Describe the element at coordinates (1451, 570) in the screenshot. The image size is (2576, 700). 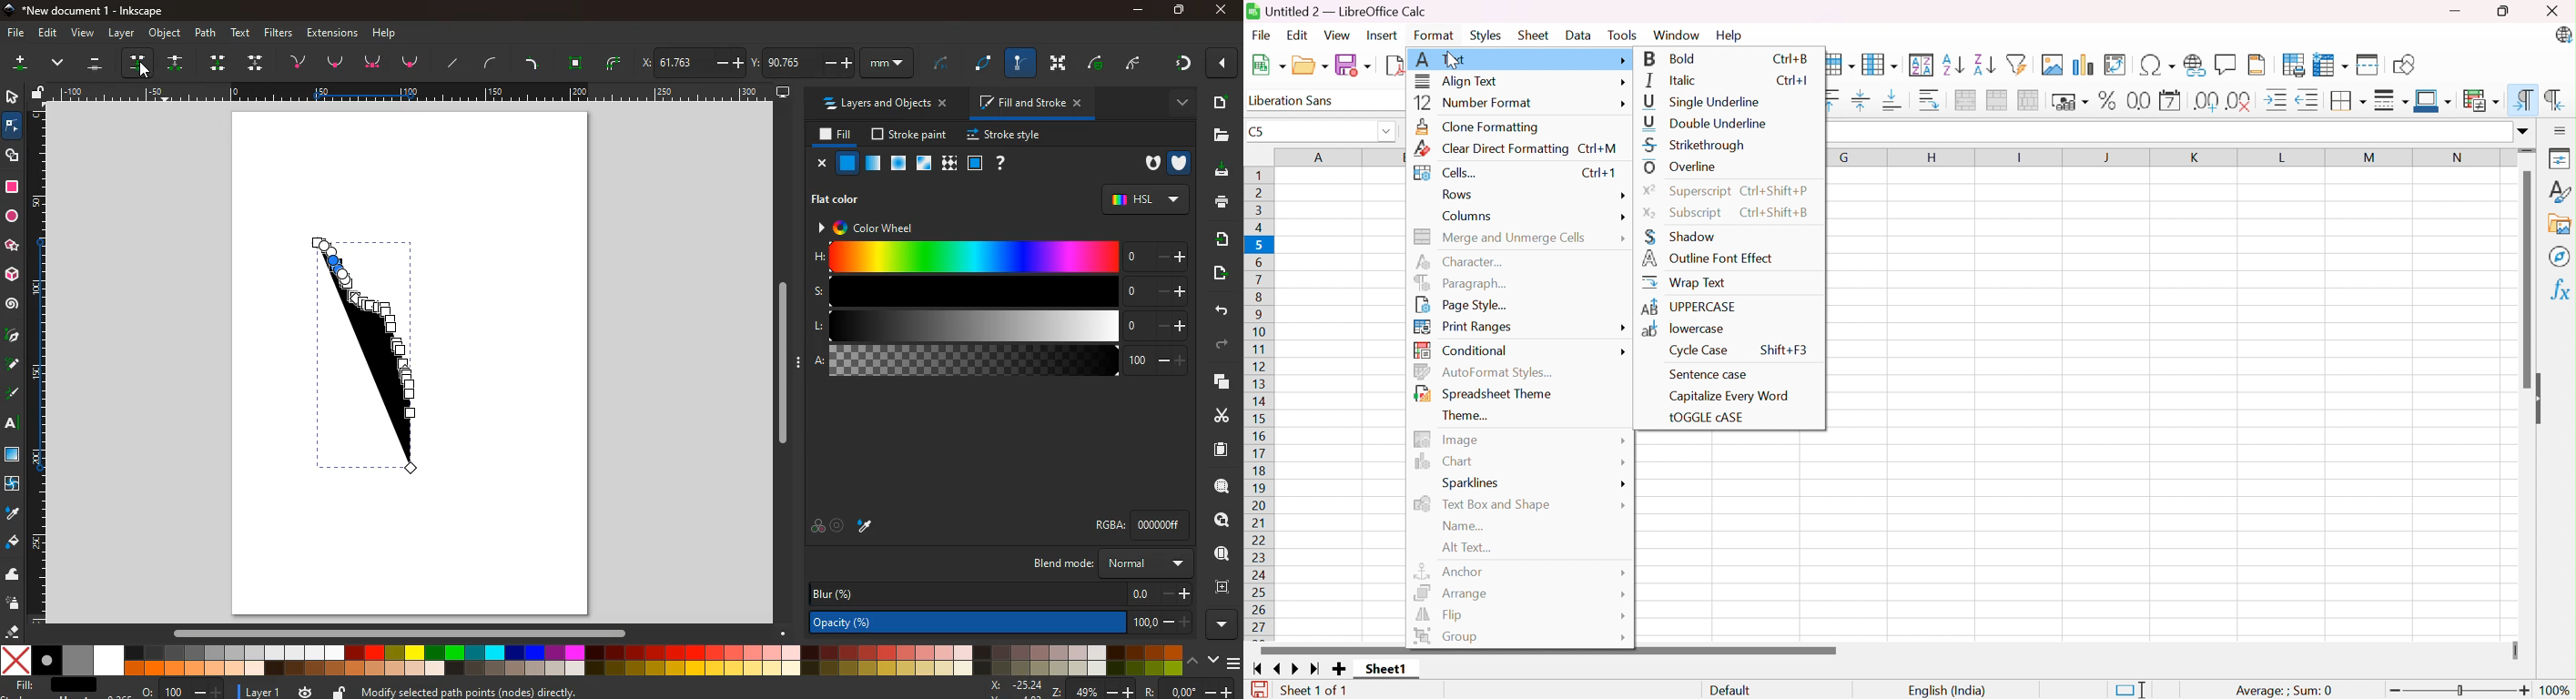
I see `Anchor` at that location.